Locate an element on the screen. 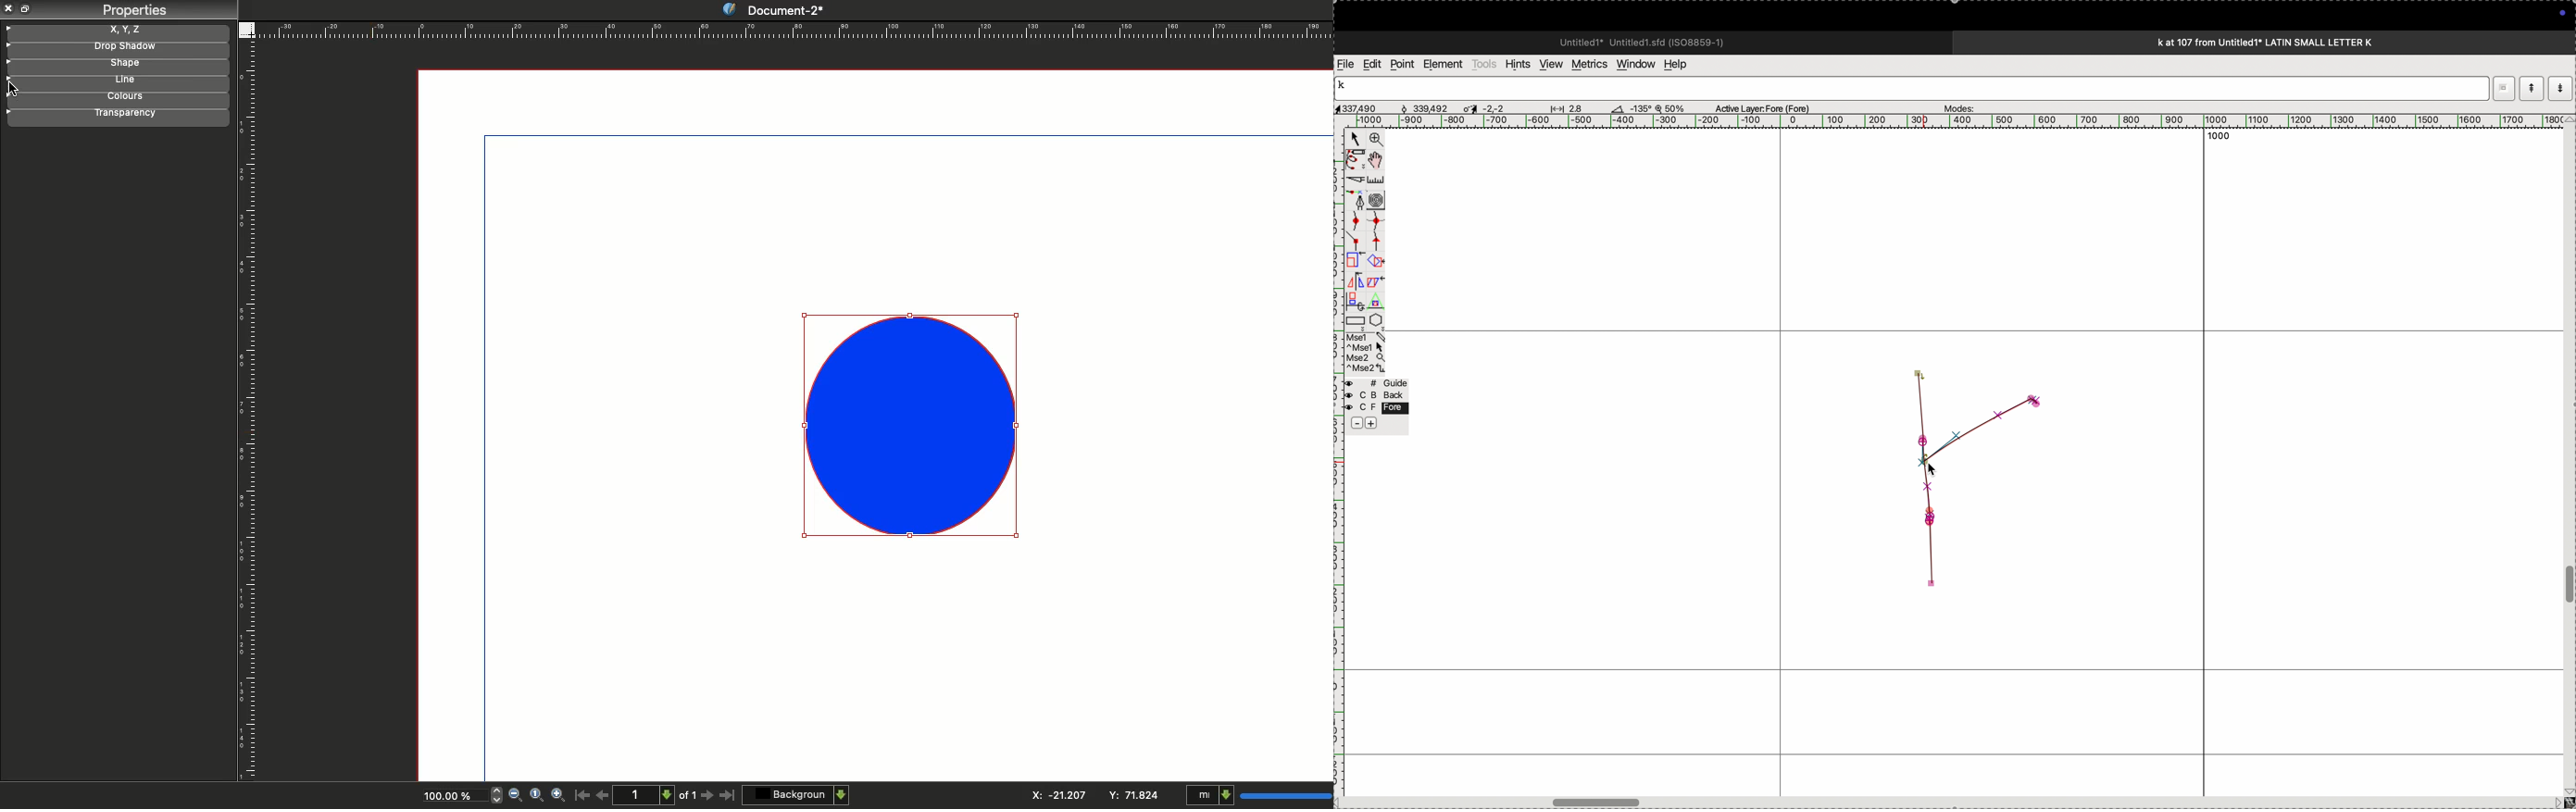 This screenshot has width=2576, height=812. Line is located at coordinates (113, 81).